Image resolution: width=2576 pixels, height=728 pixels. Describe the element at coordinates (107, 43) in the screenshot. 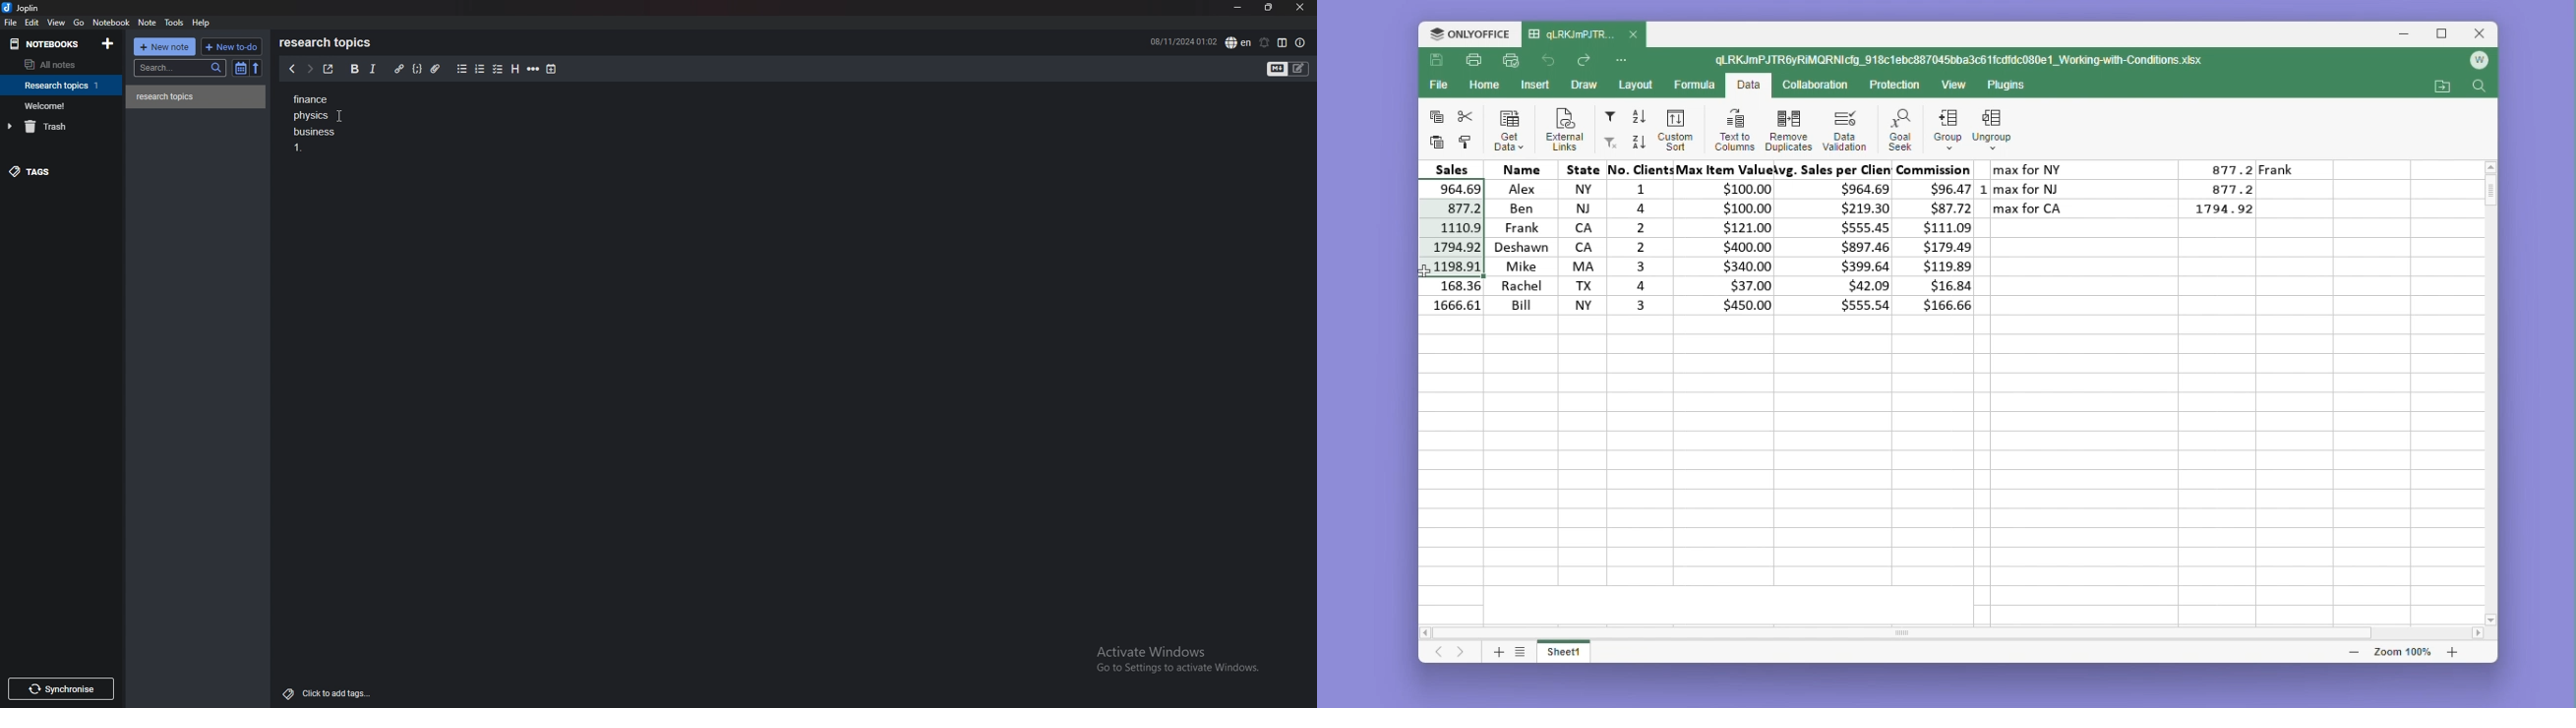

I see `add notebook` at that location.